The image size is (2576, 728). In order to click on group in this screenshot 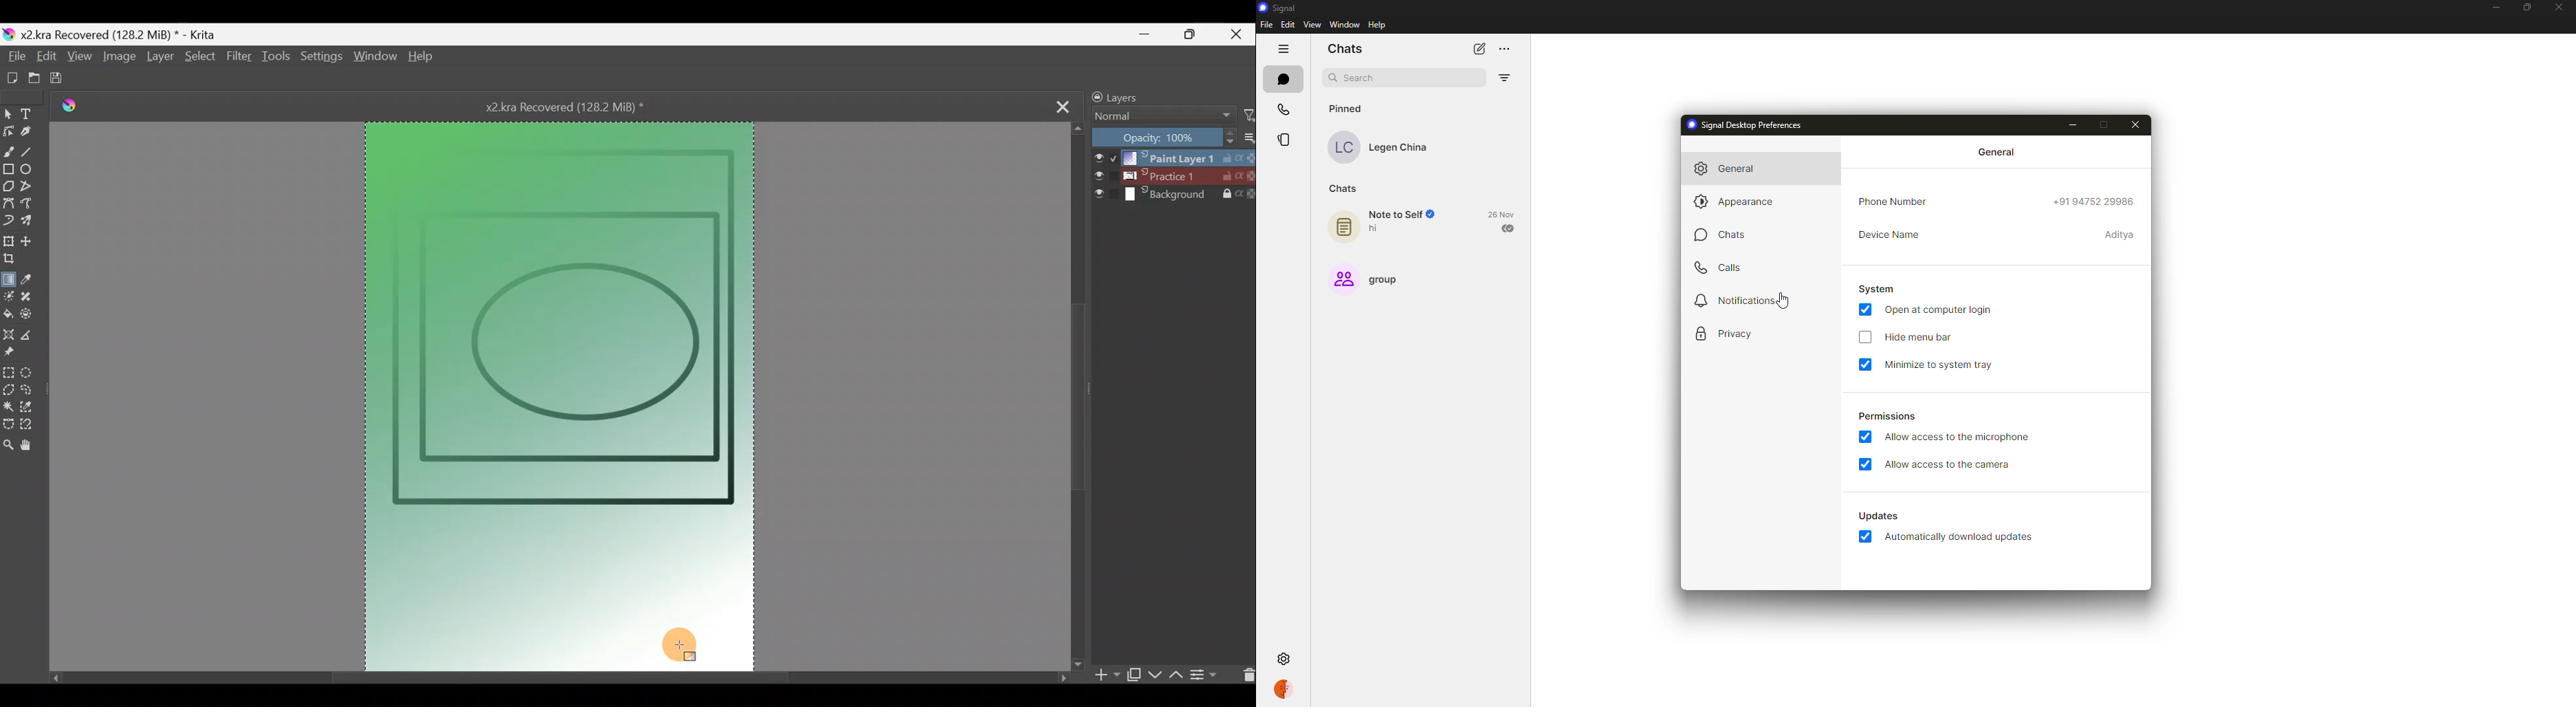, I will do `click(1369, 279)`.